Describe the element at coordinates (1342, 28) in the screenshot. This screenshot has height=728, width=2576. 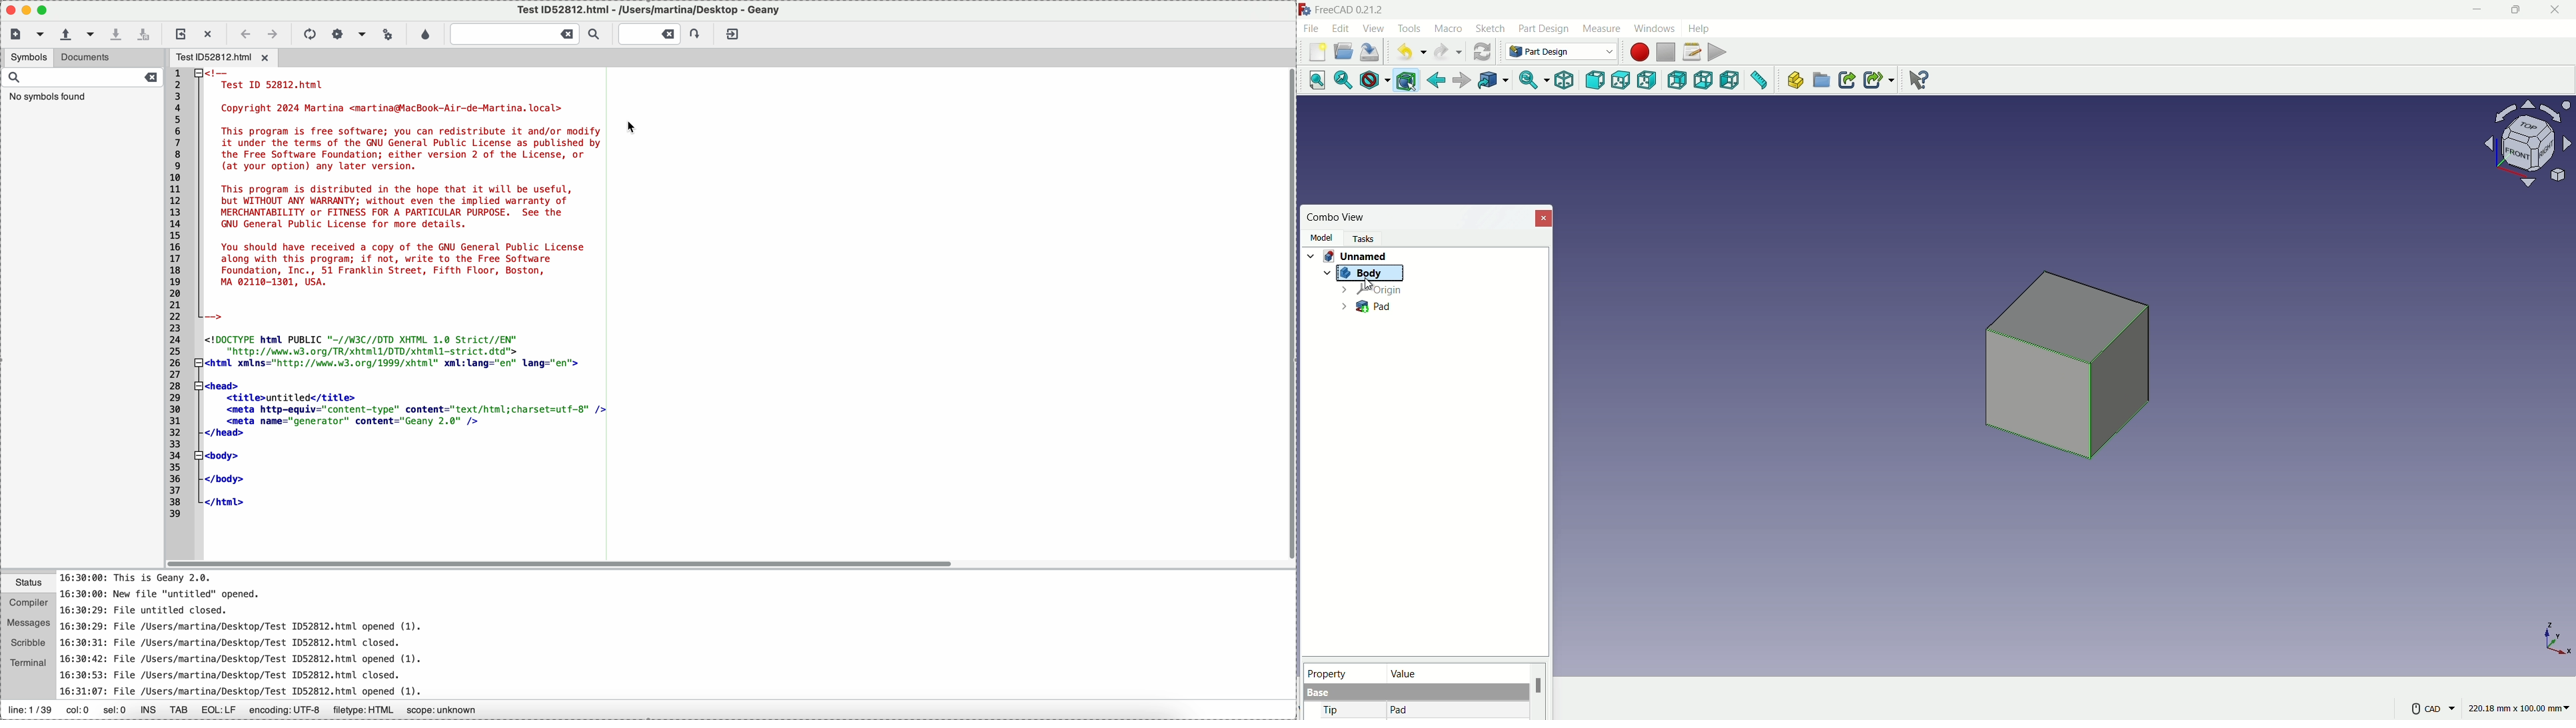
I see `edit` at that location.